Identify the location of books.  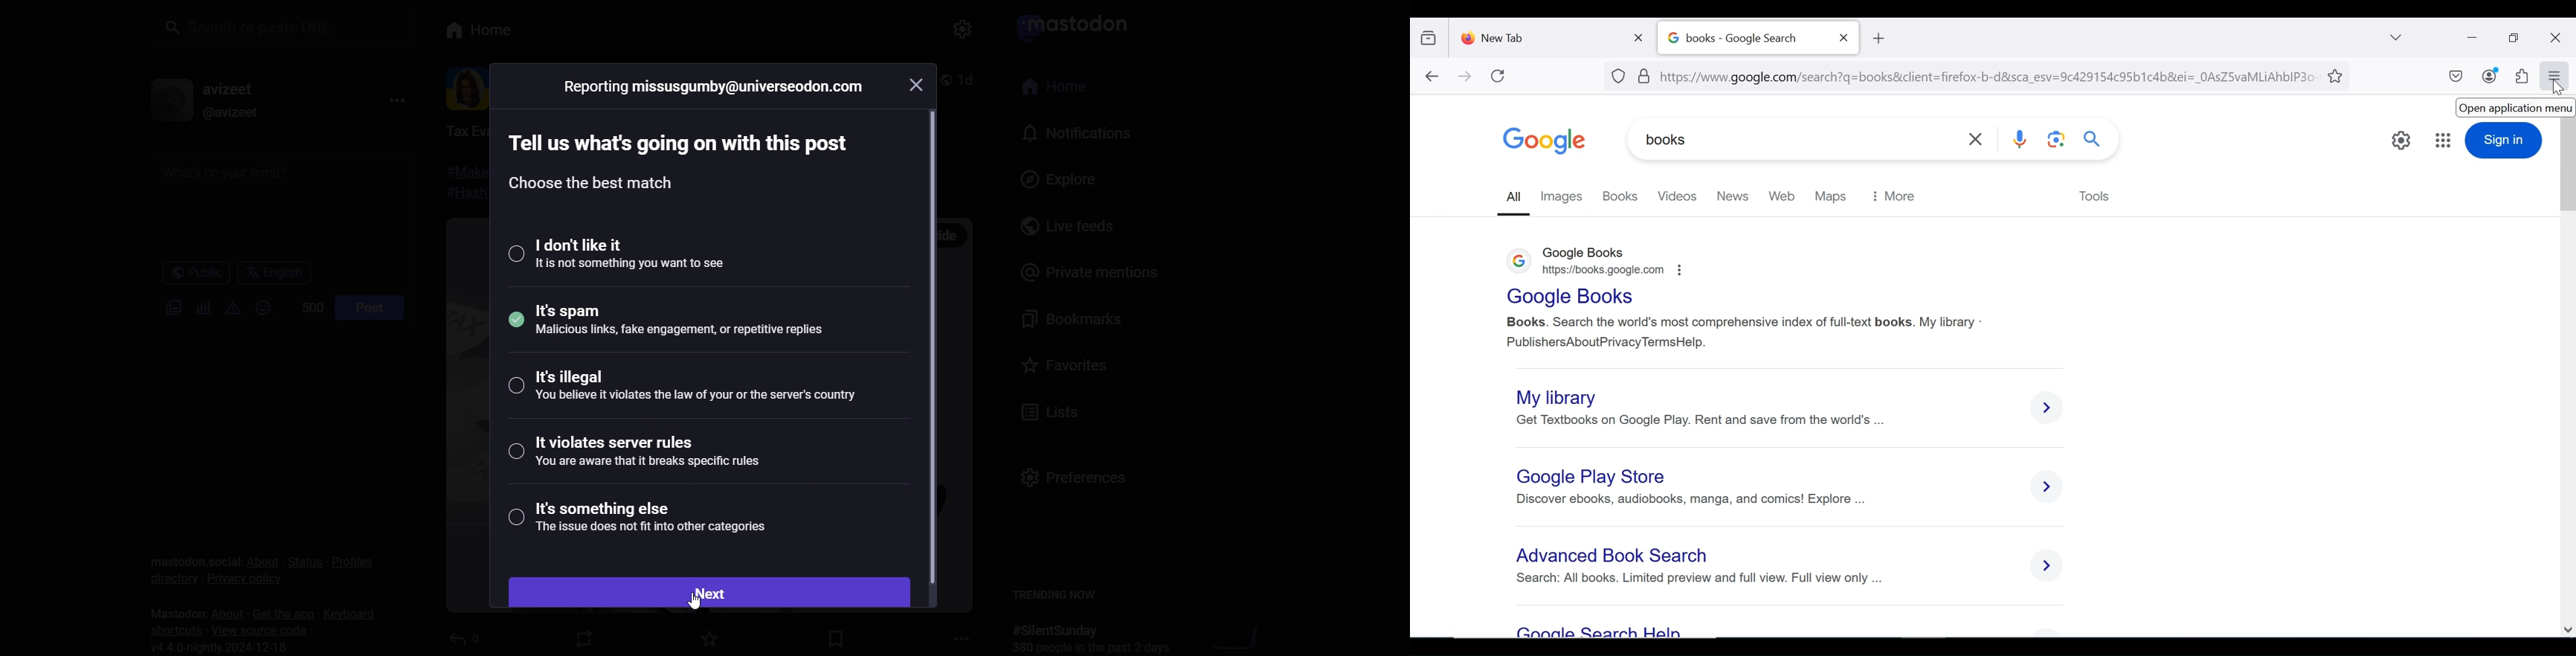
(1621, 196).